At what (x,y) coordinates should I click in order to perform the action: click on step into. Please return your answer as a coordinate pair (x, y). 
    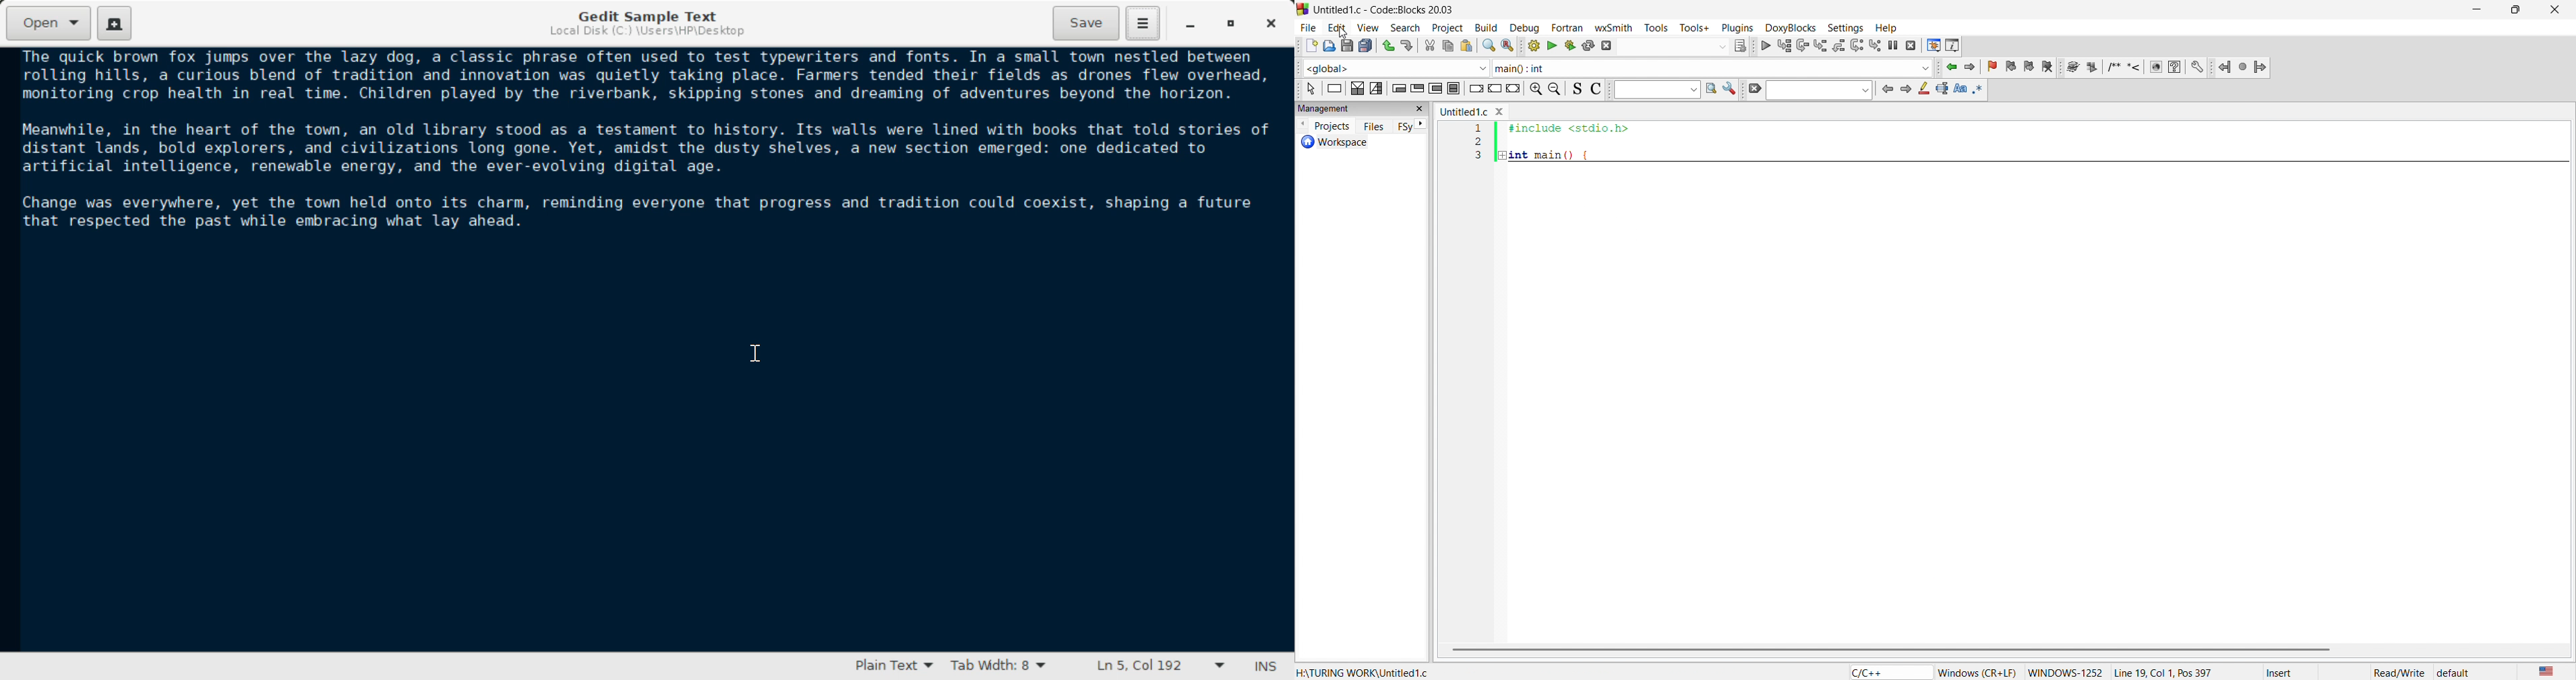
    Looking at the image, I should click on (1820, 45).